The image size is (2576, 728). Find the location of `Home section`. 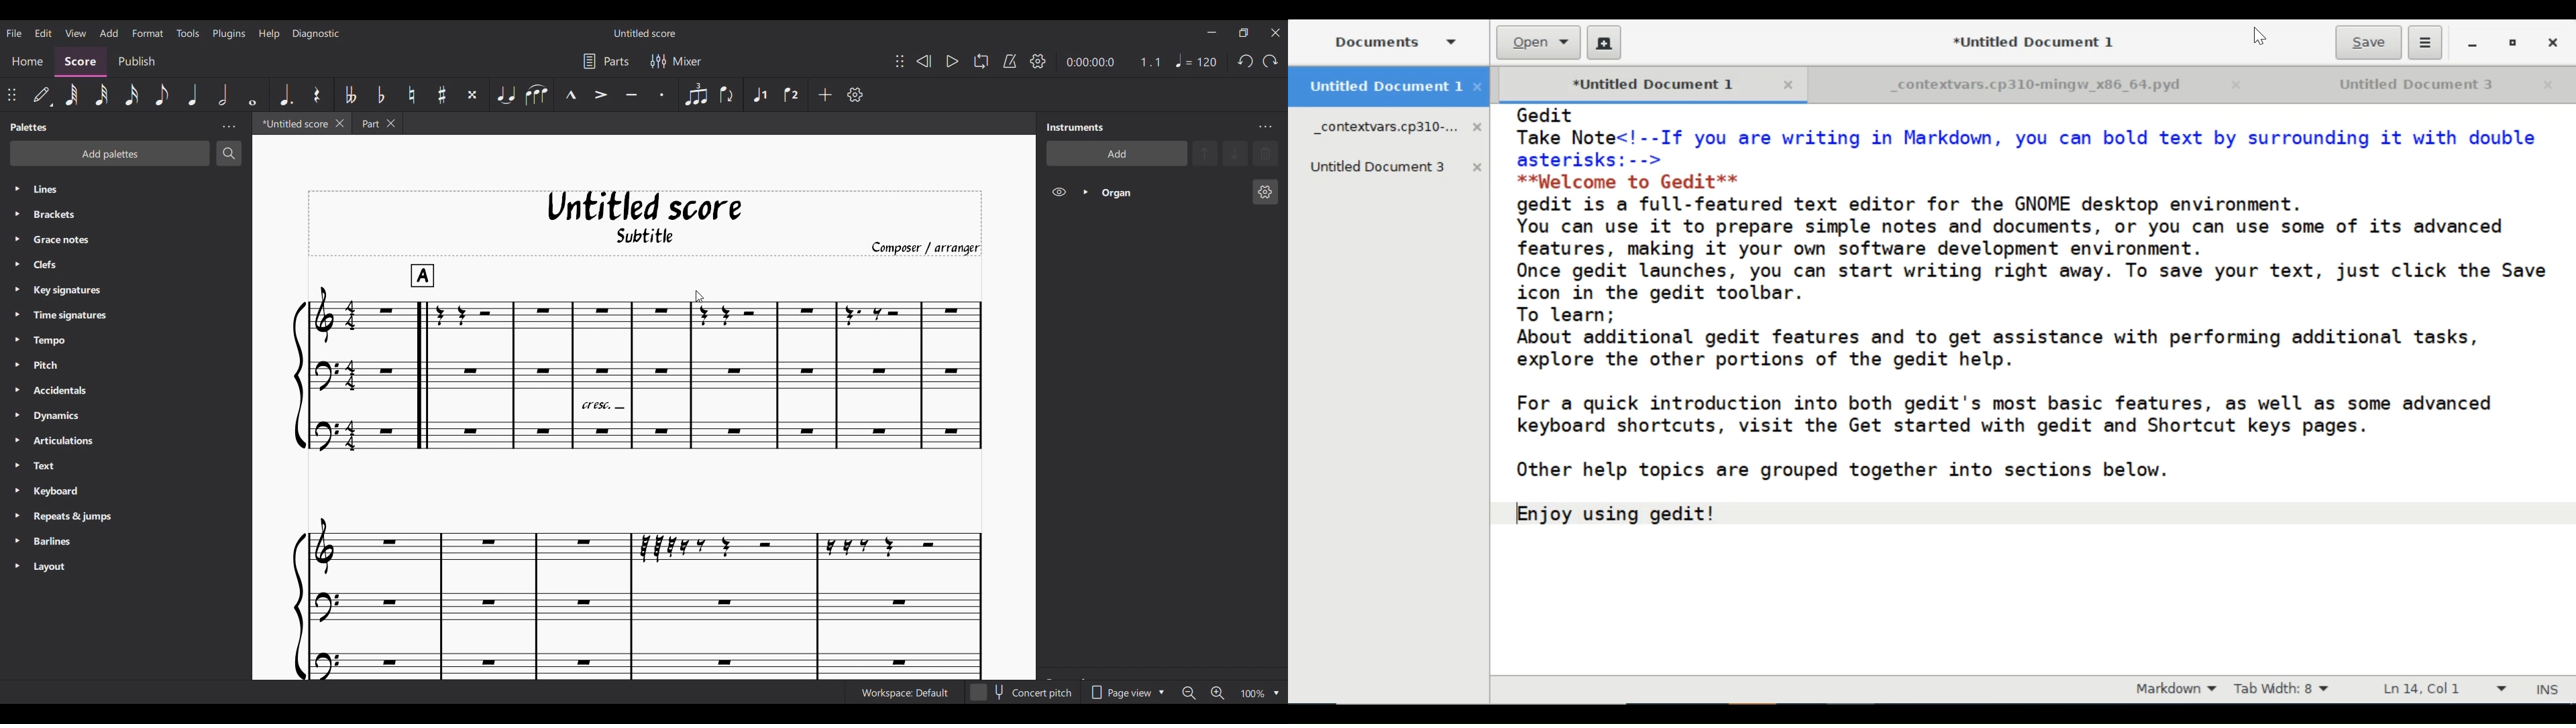

Home section is located at coordinates (28, 60).